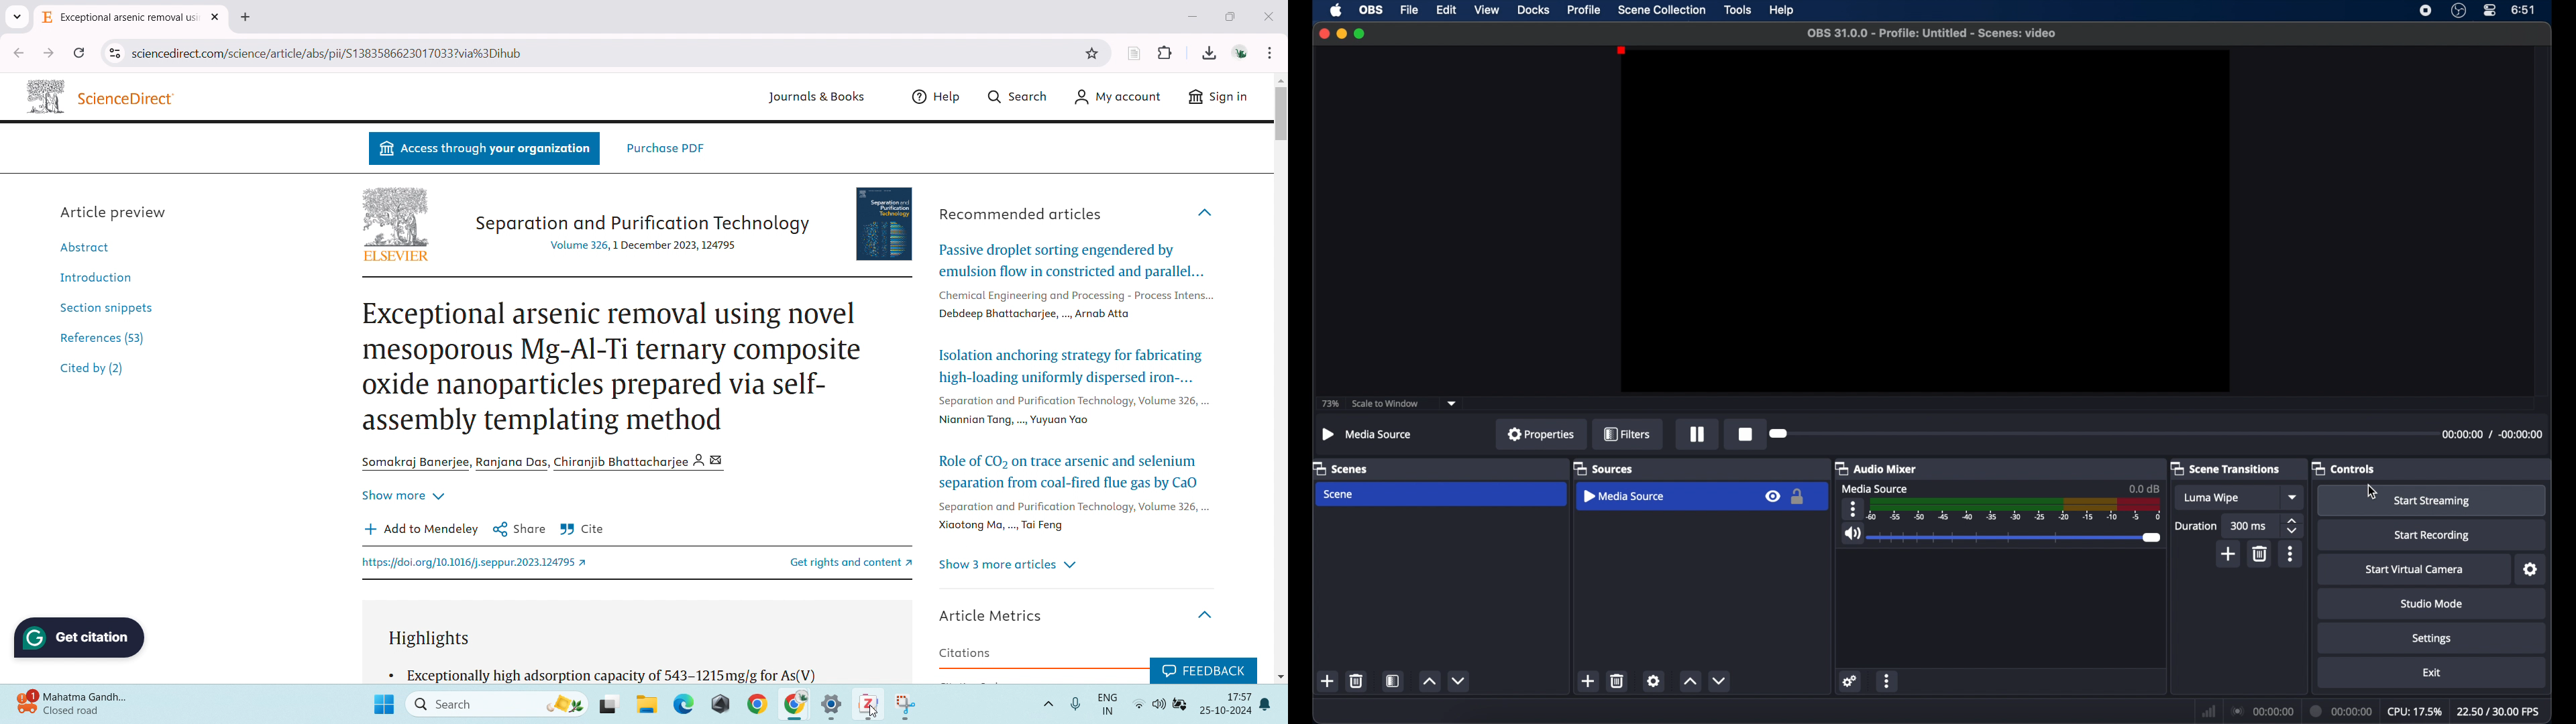 The height and width of the screenshot is (728, 2576). What do you see at coordinates (2459, 11) in the screenshot?
I see `obsstudio` at bounding box center [2459, 11].